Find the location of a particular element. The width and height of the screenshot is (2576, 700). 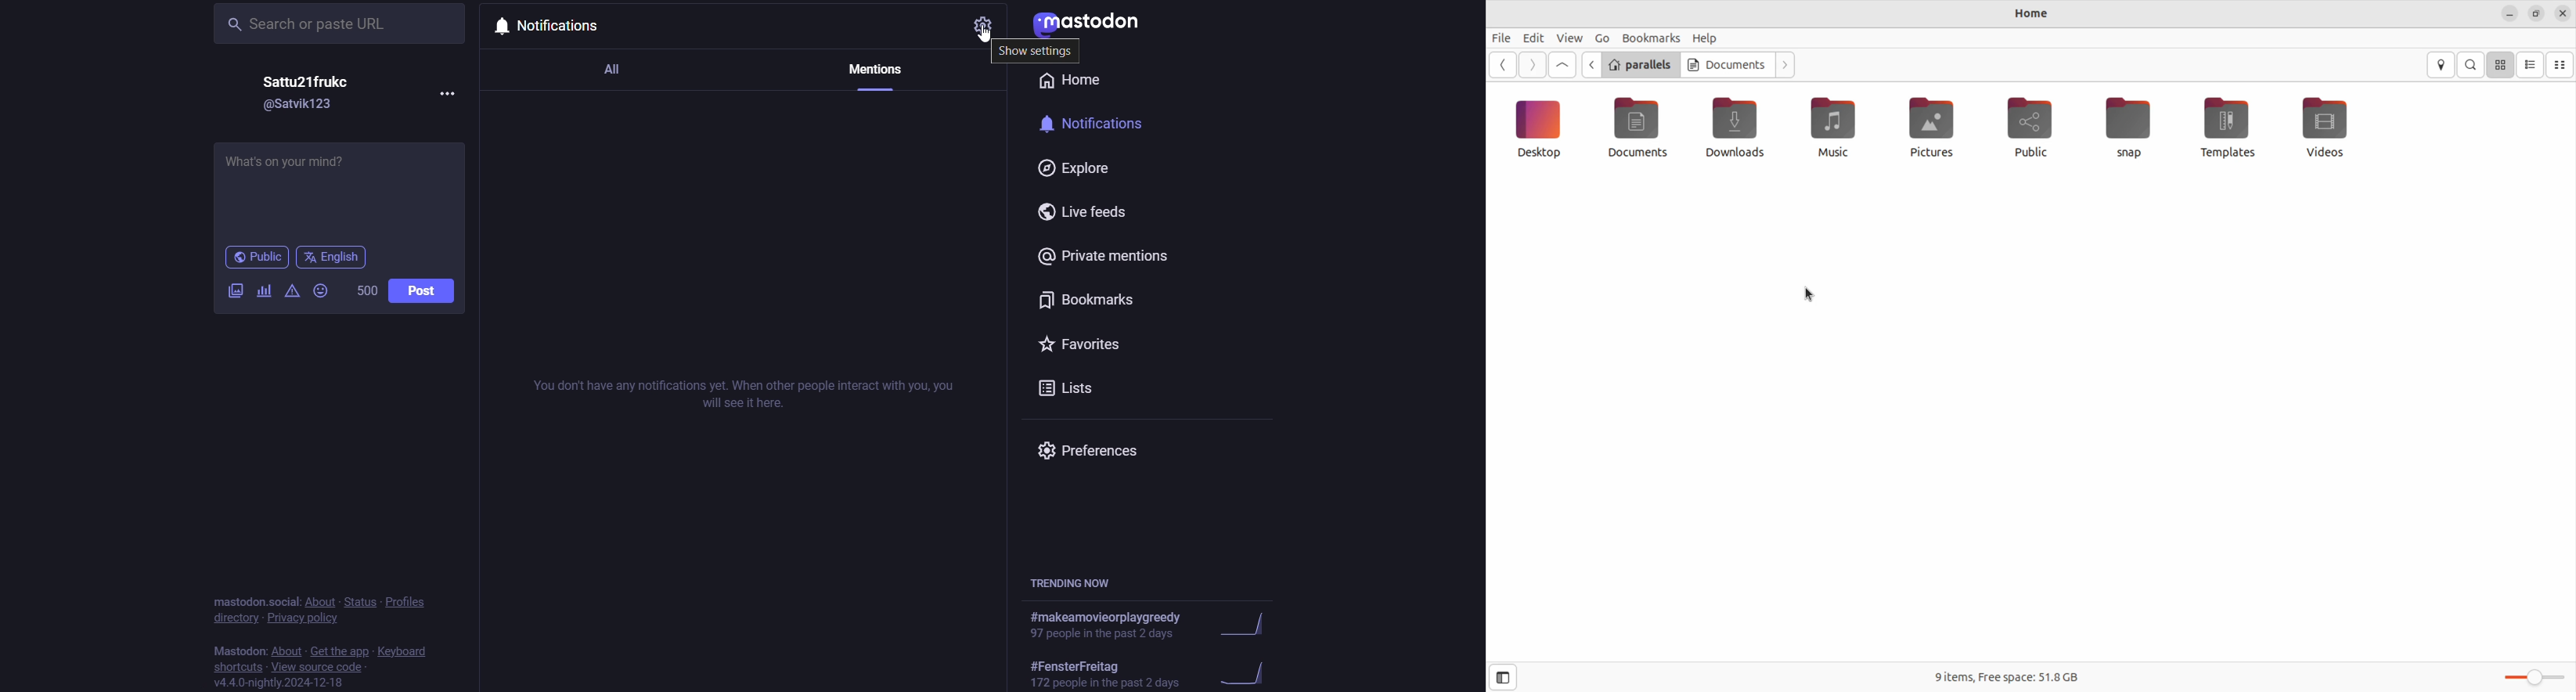

Post is located at coordinates (423, 290).